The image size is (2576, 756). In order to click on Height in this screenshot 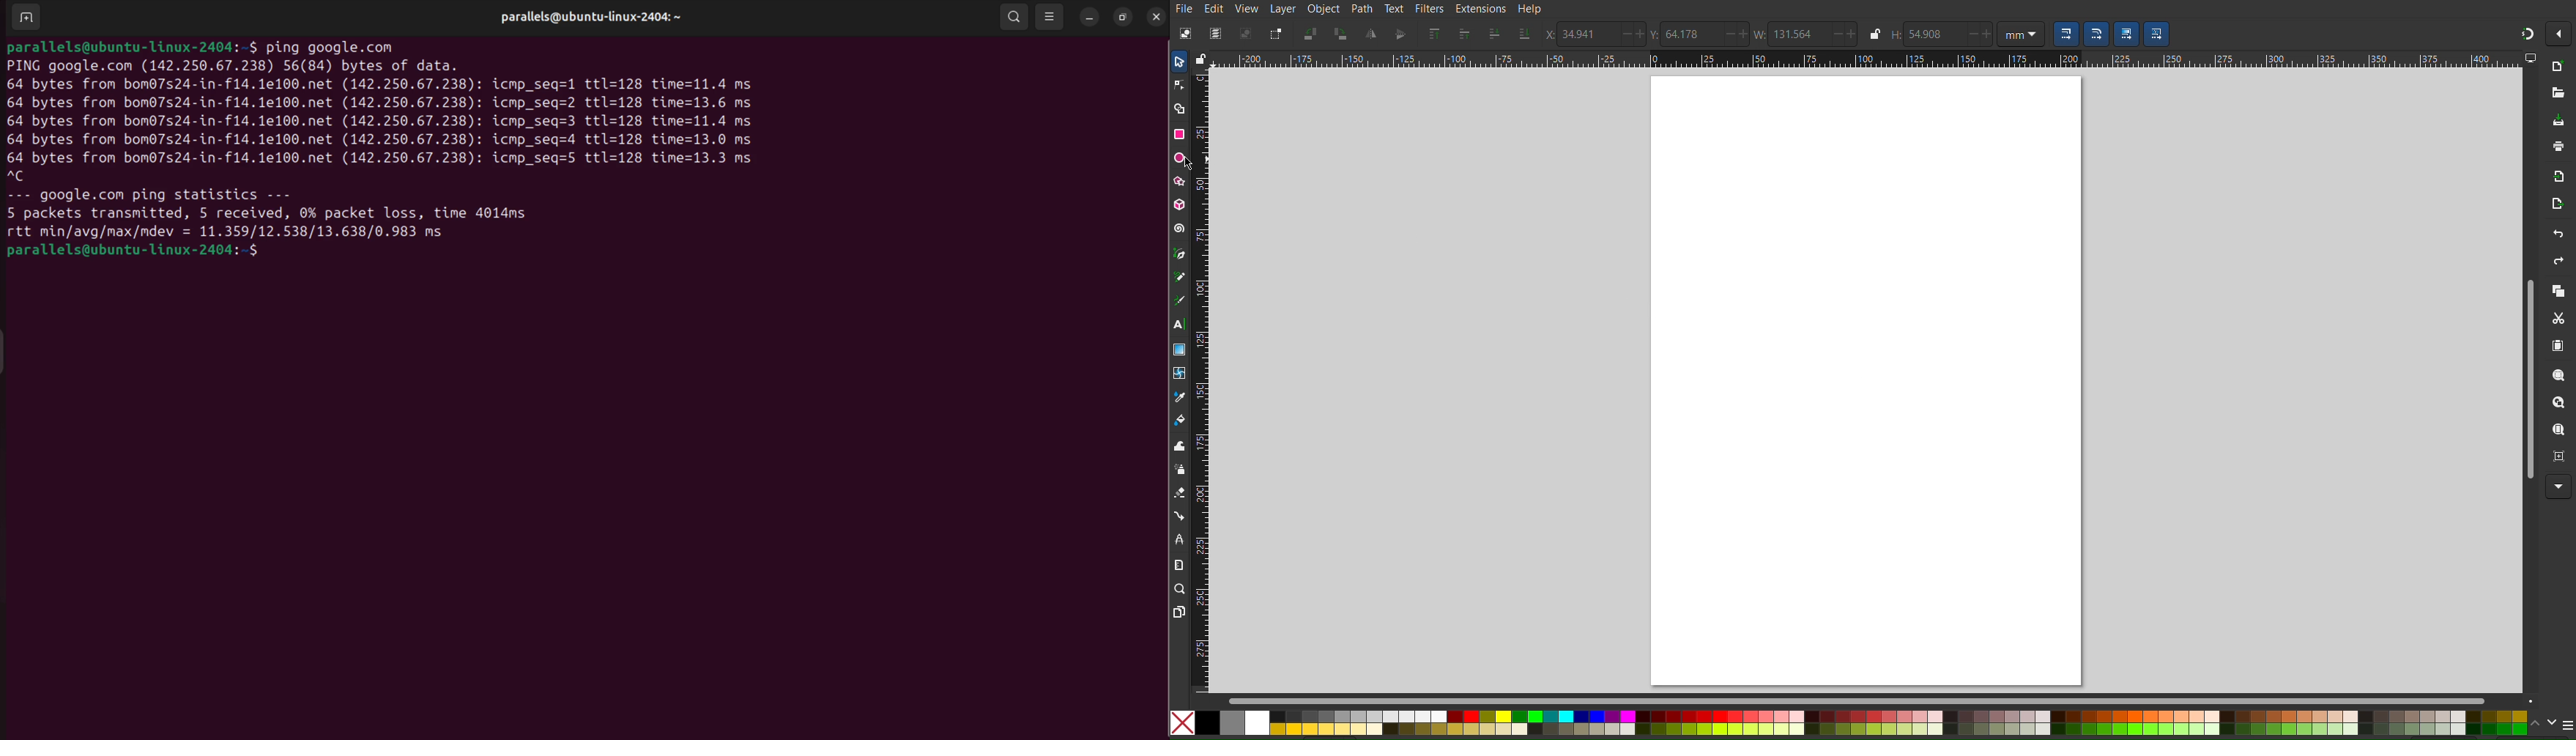, I will do `click(1896, 37)`.